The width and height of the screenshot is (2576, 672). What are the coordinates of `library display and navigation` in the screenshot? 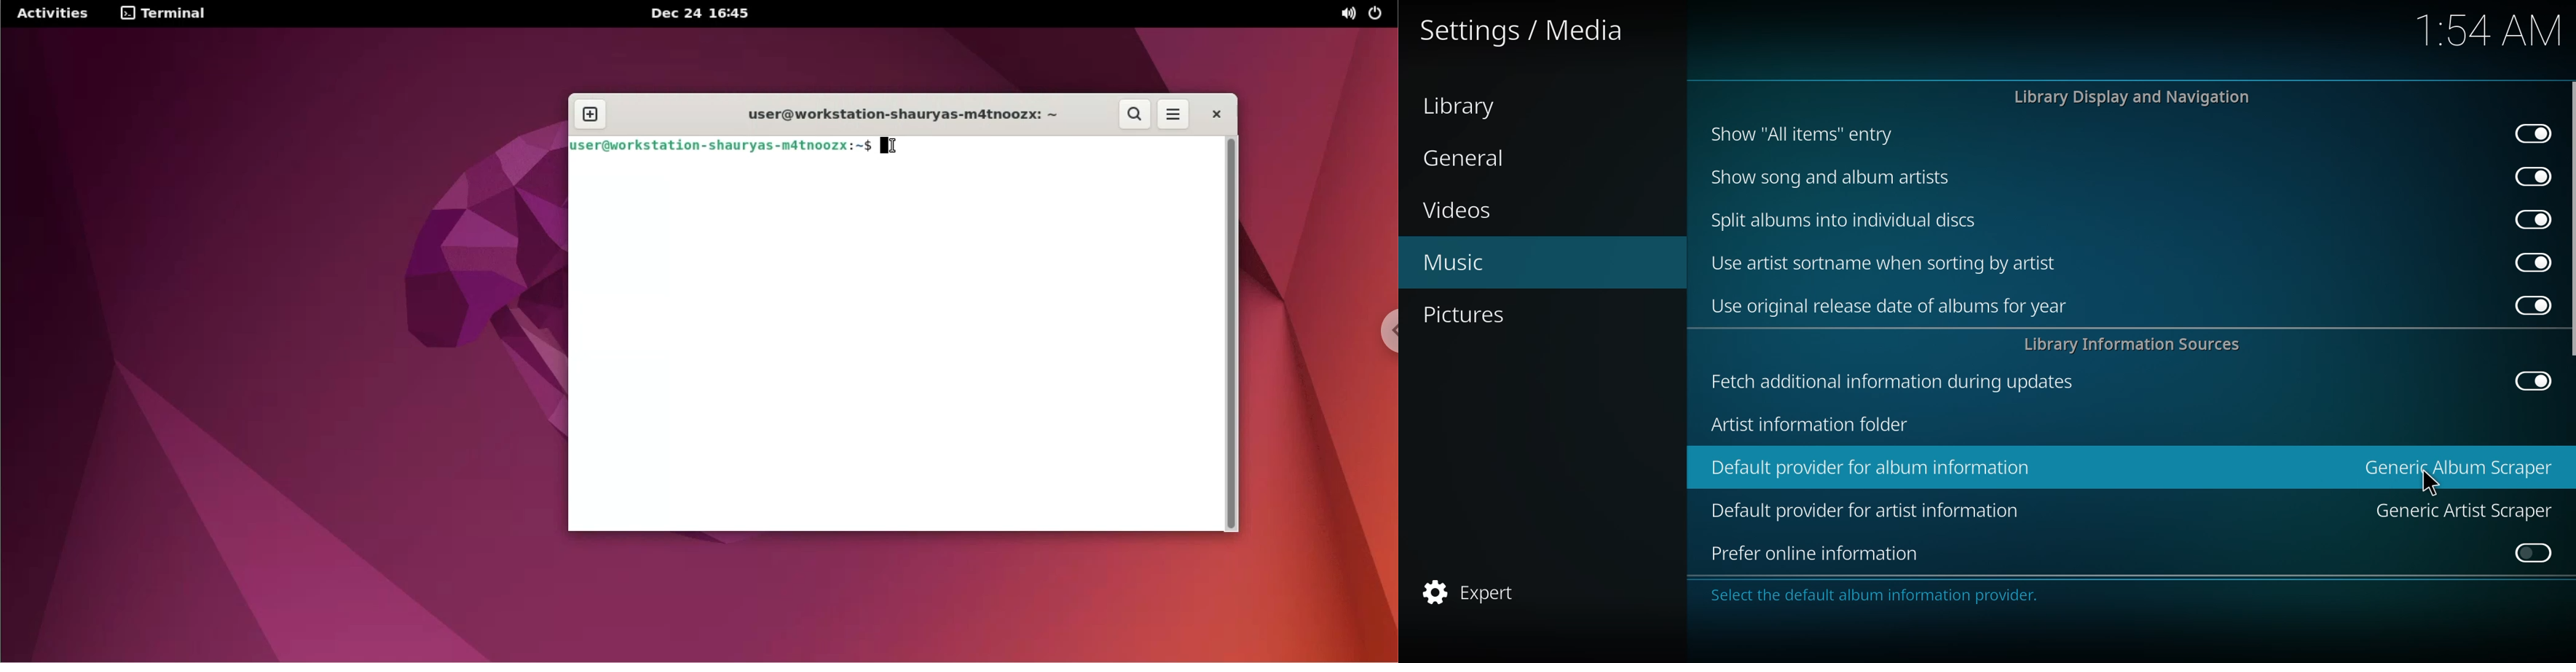 It's located at (2132, 95).